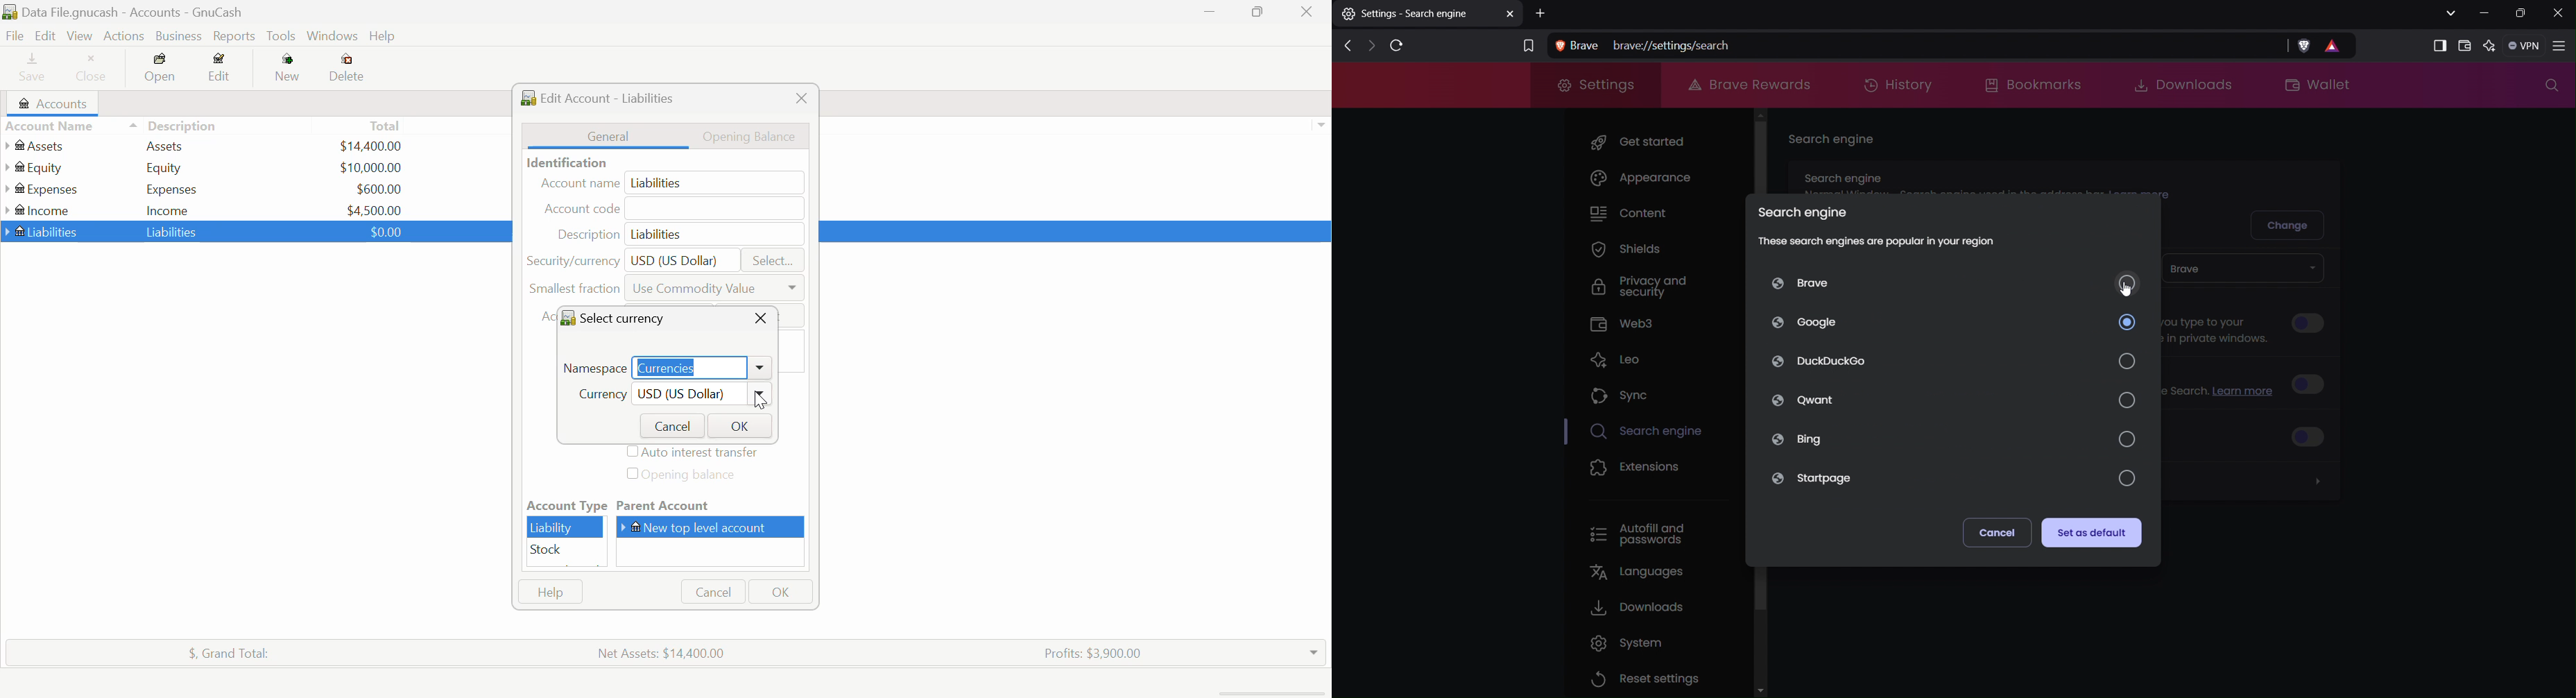  I want to click on OK, so click(779, 592).